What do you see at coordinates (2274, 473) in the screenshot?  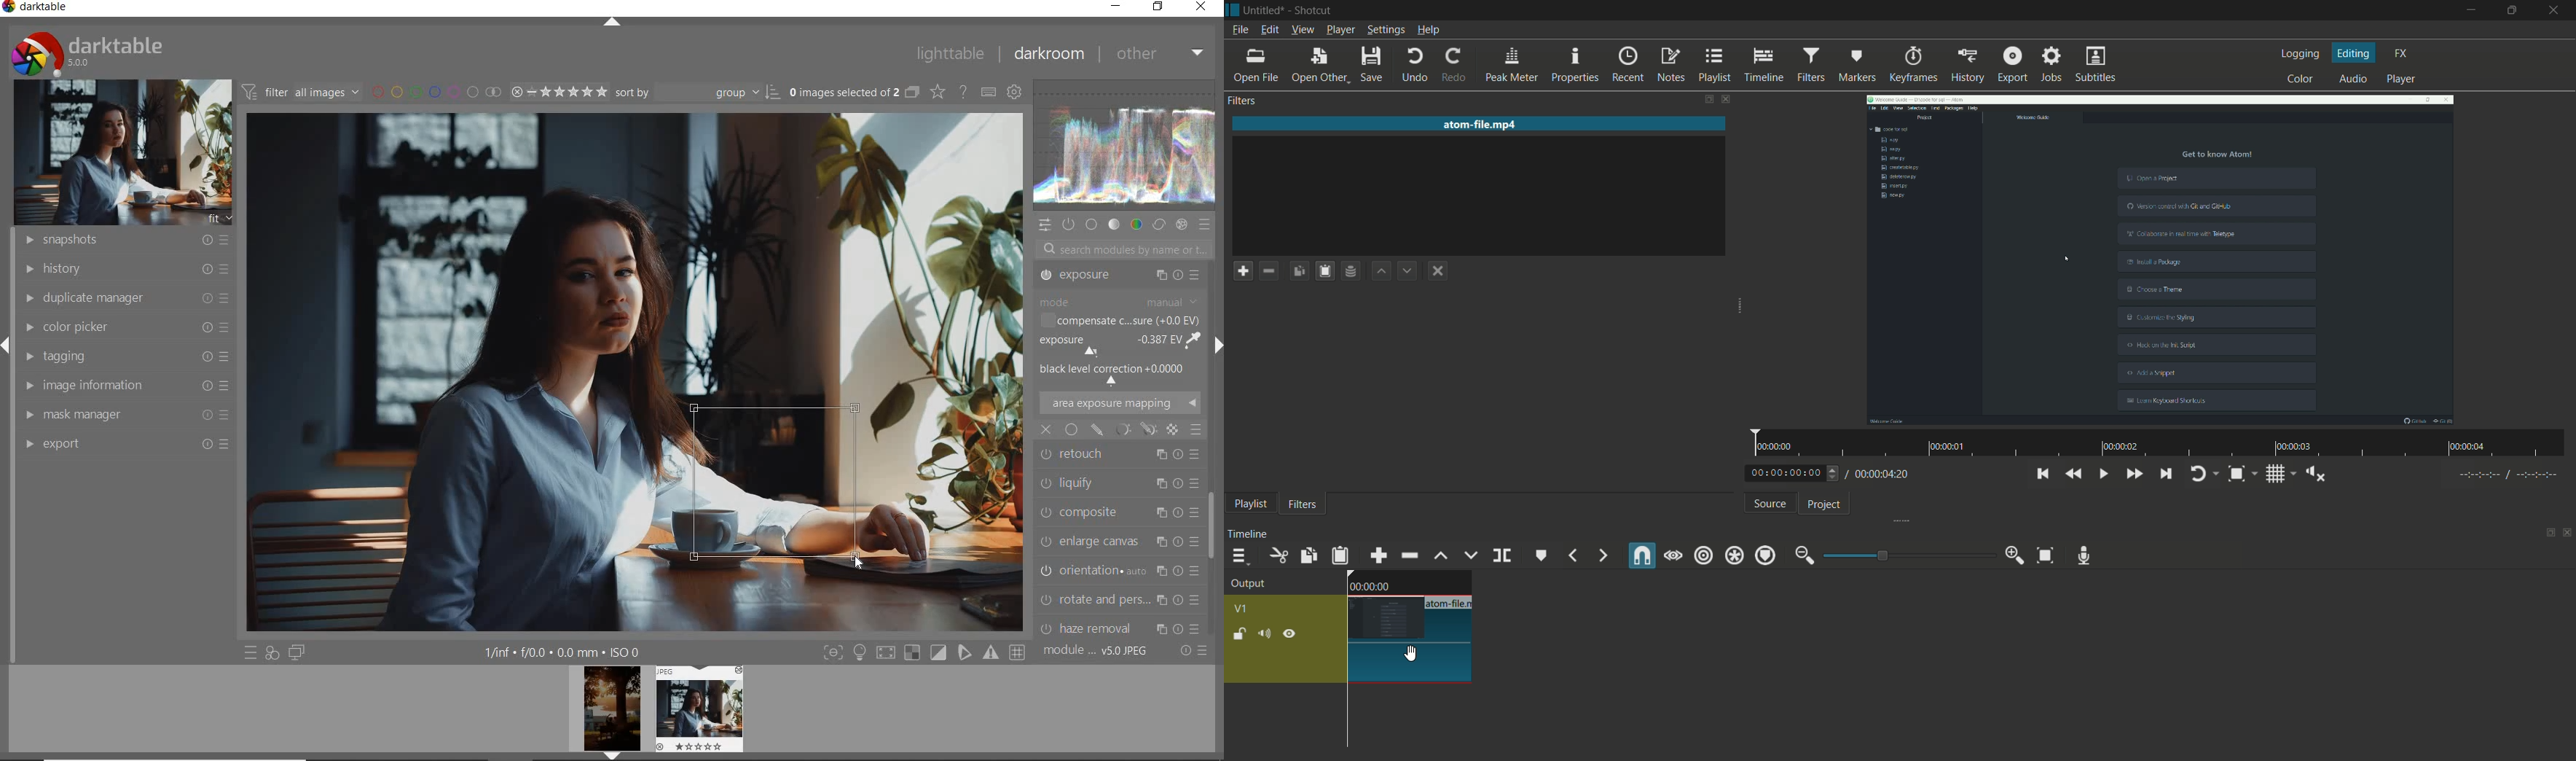 I see `toggle grid` at bounding box center [2274, 473].